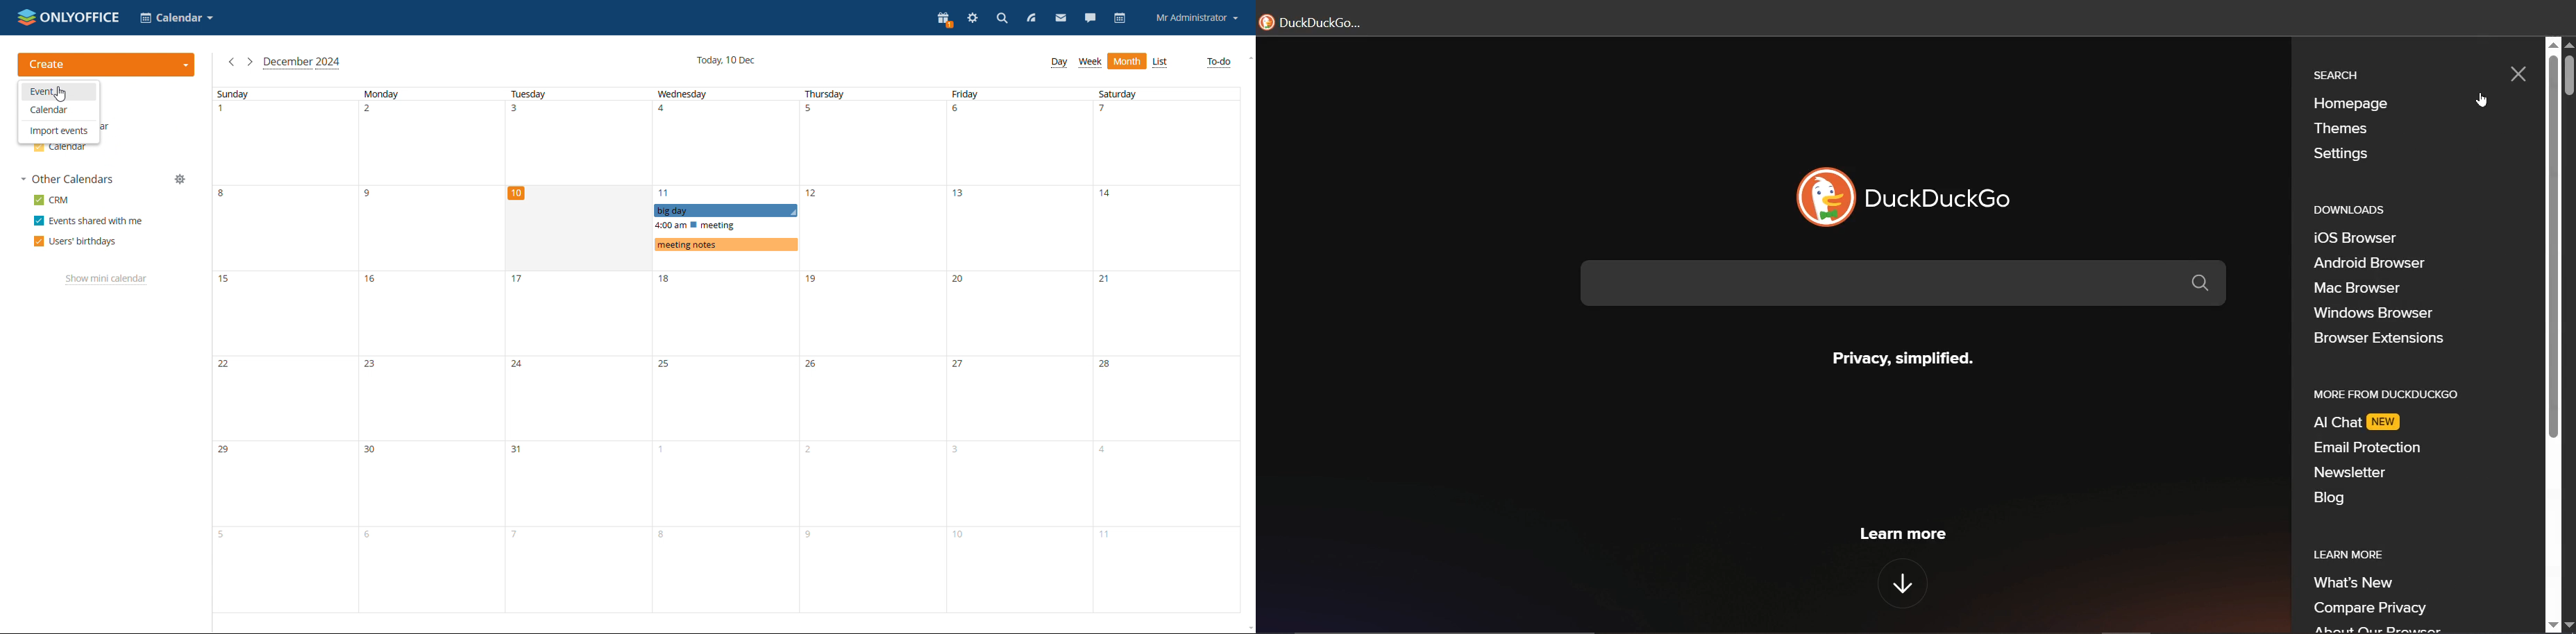  Describe the element at coordinates (2353, 583) in the screenshot. I see `What's New` at that location.